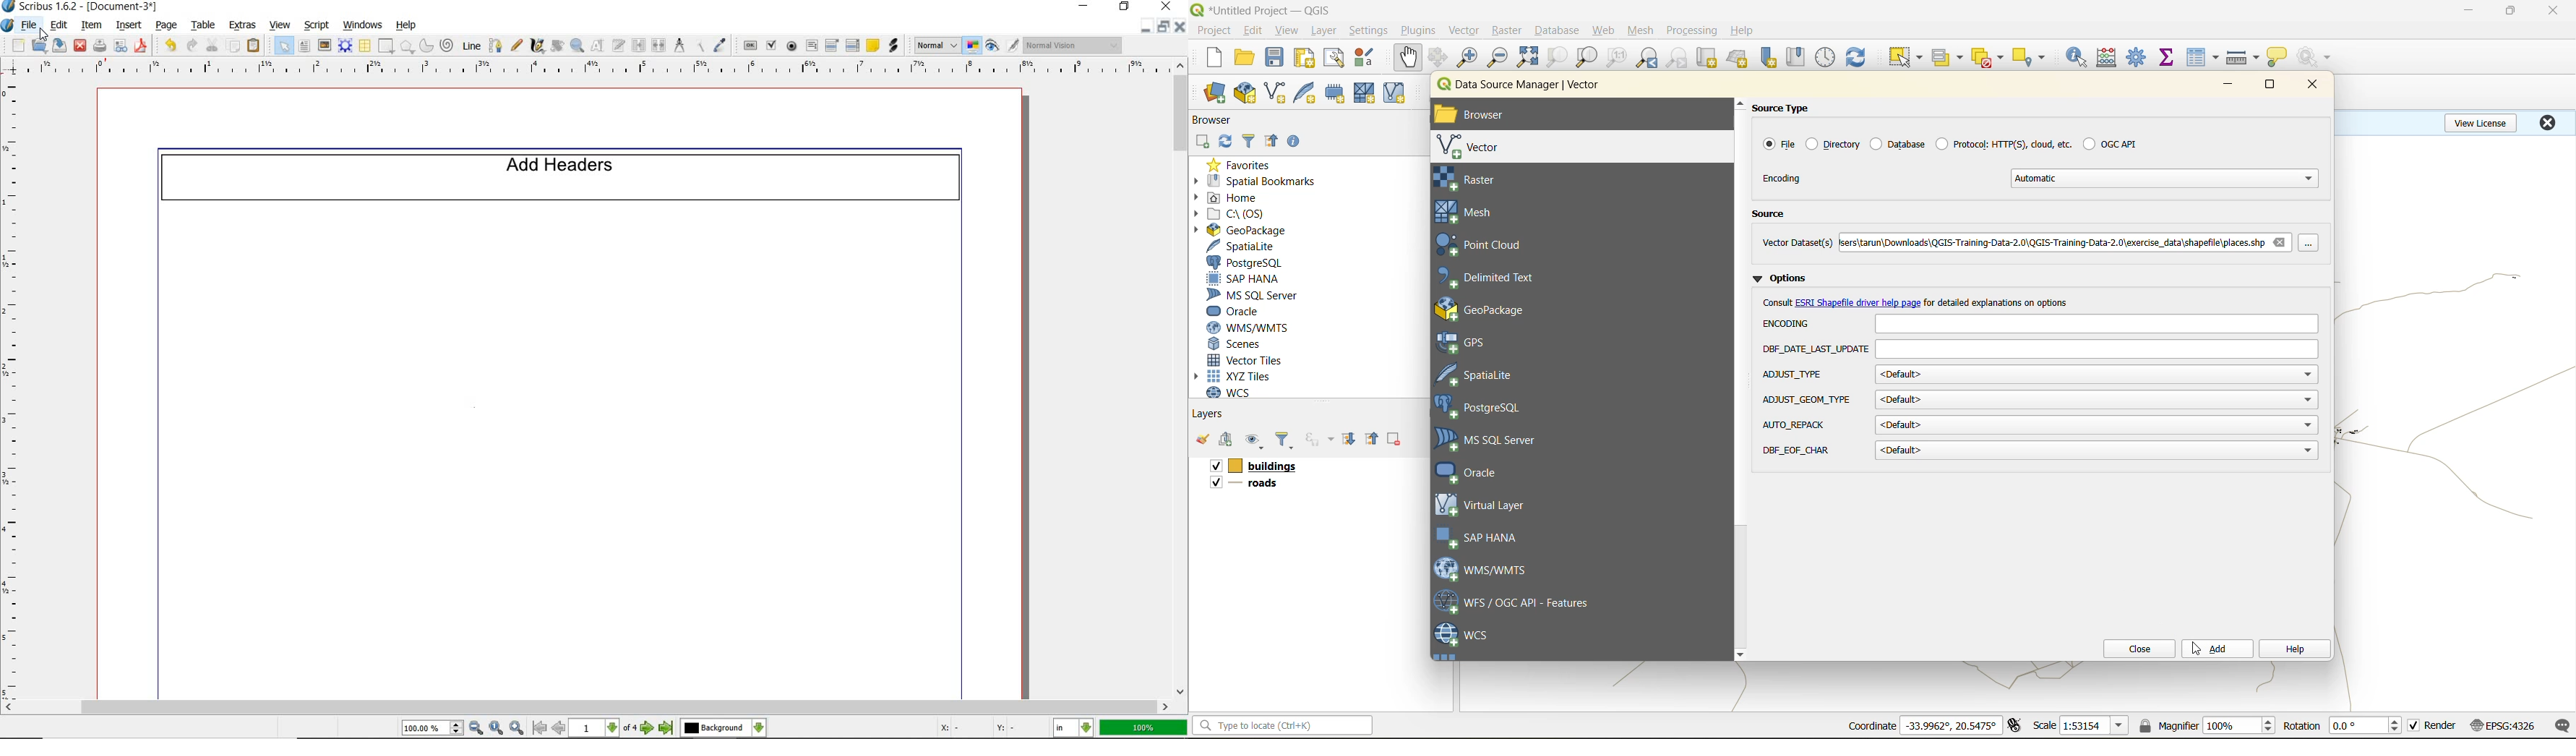 The width and height of the screenshot is (2576, 756). I want to click on cut, so click(212, 45).